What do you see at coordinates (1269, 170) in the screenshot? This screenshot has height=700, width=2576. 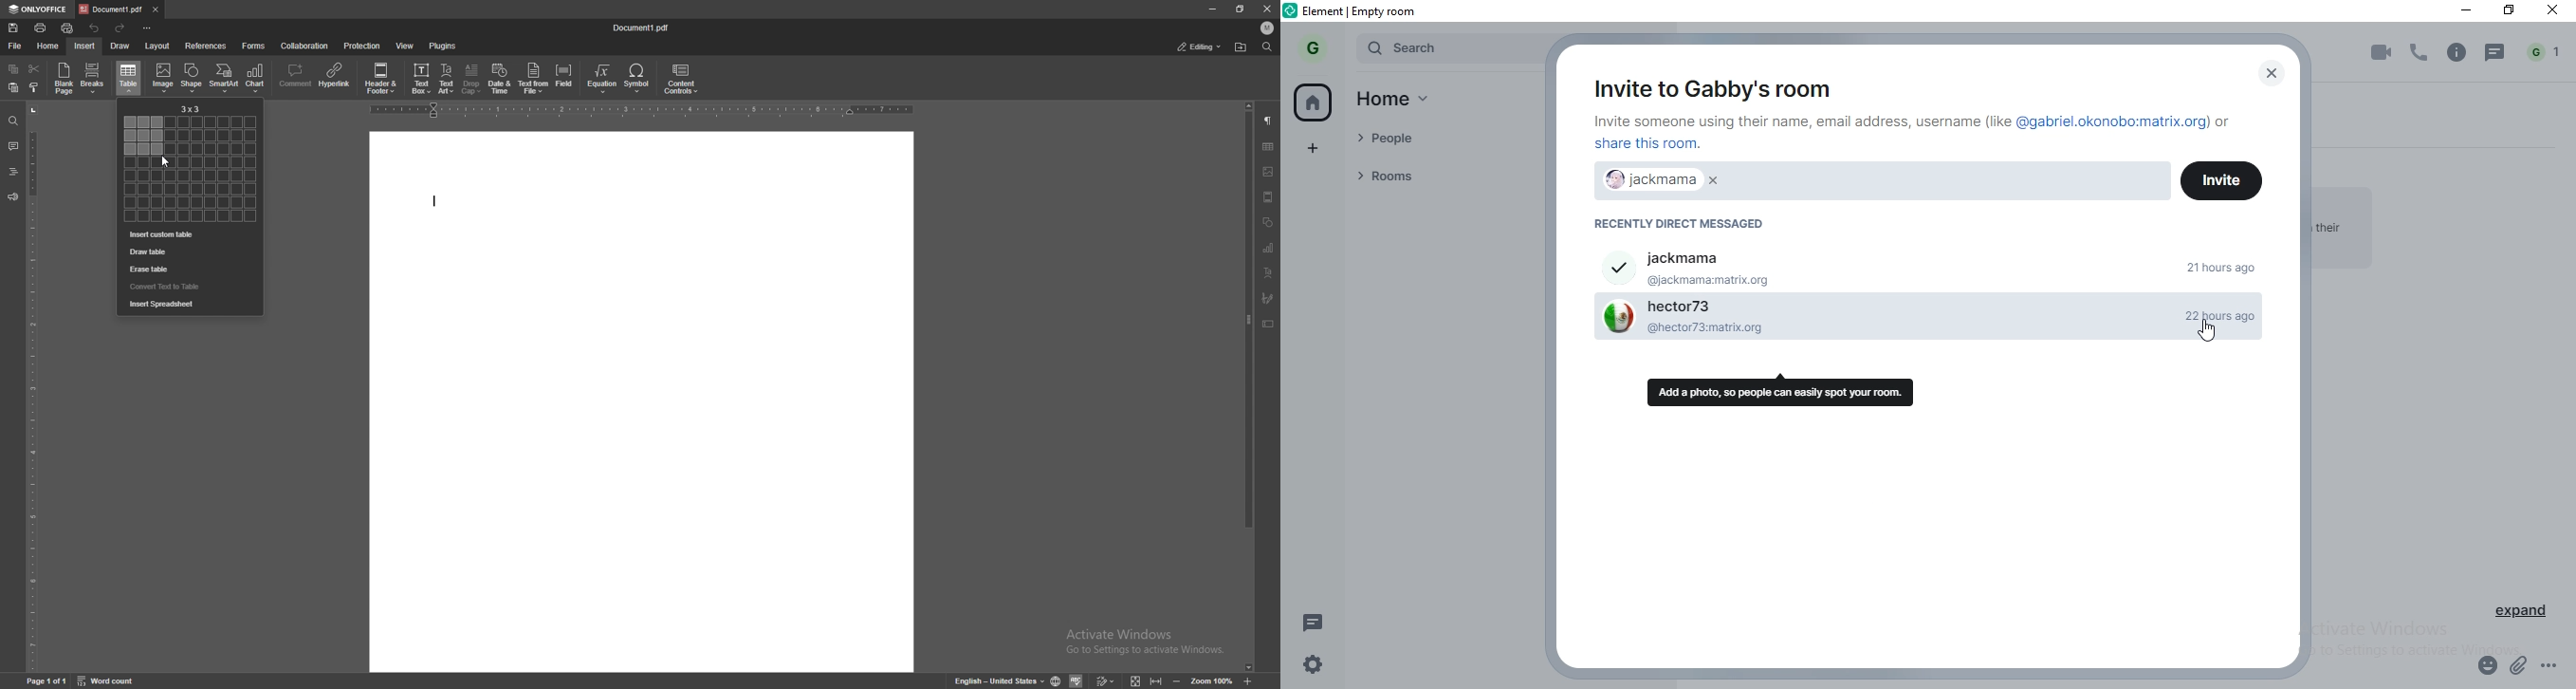 I see `image` at bounding box center [1269, 170].